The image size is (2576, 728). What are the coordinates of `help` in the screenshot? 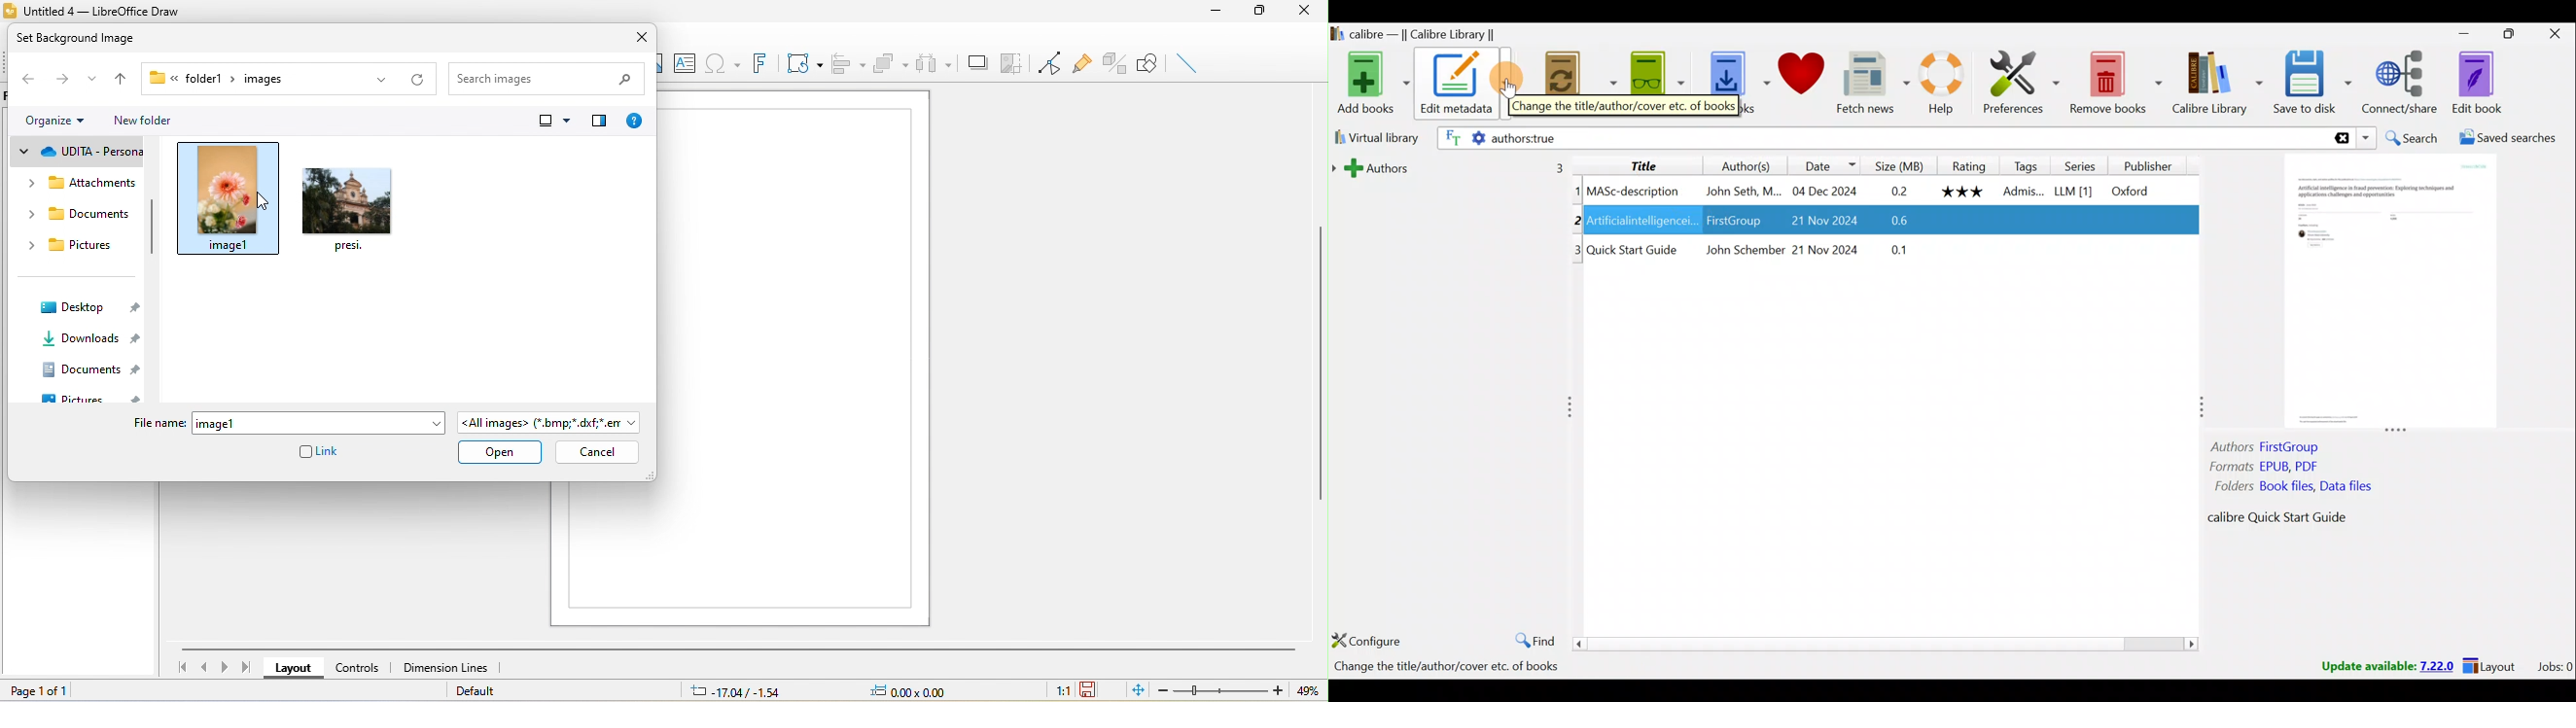 It's located at (634, 125).